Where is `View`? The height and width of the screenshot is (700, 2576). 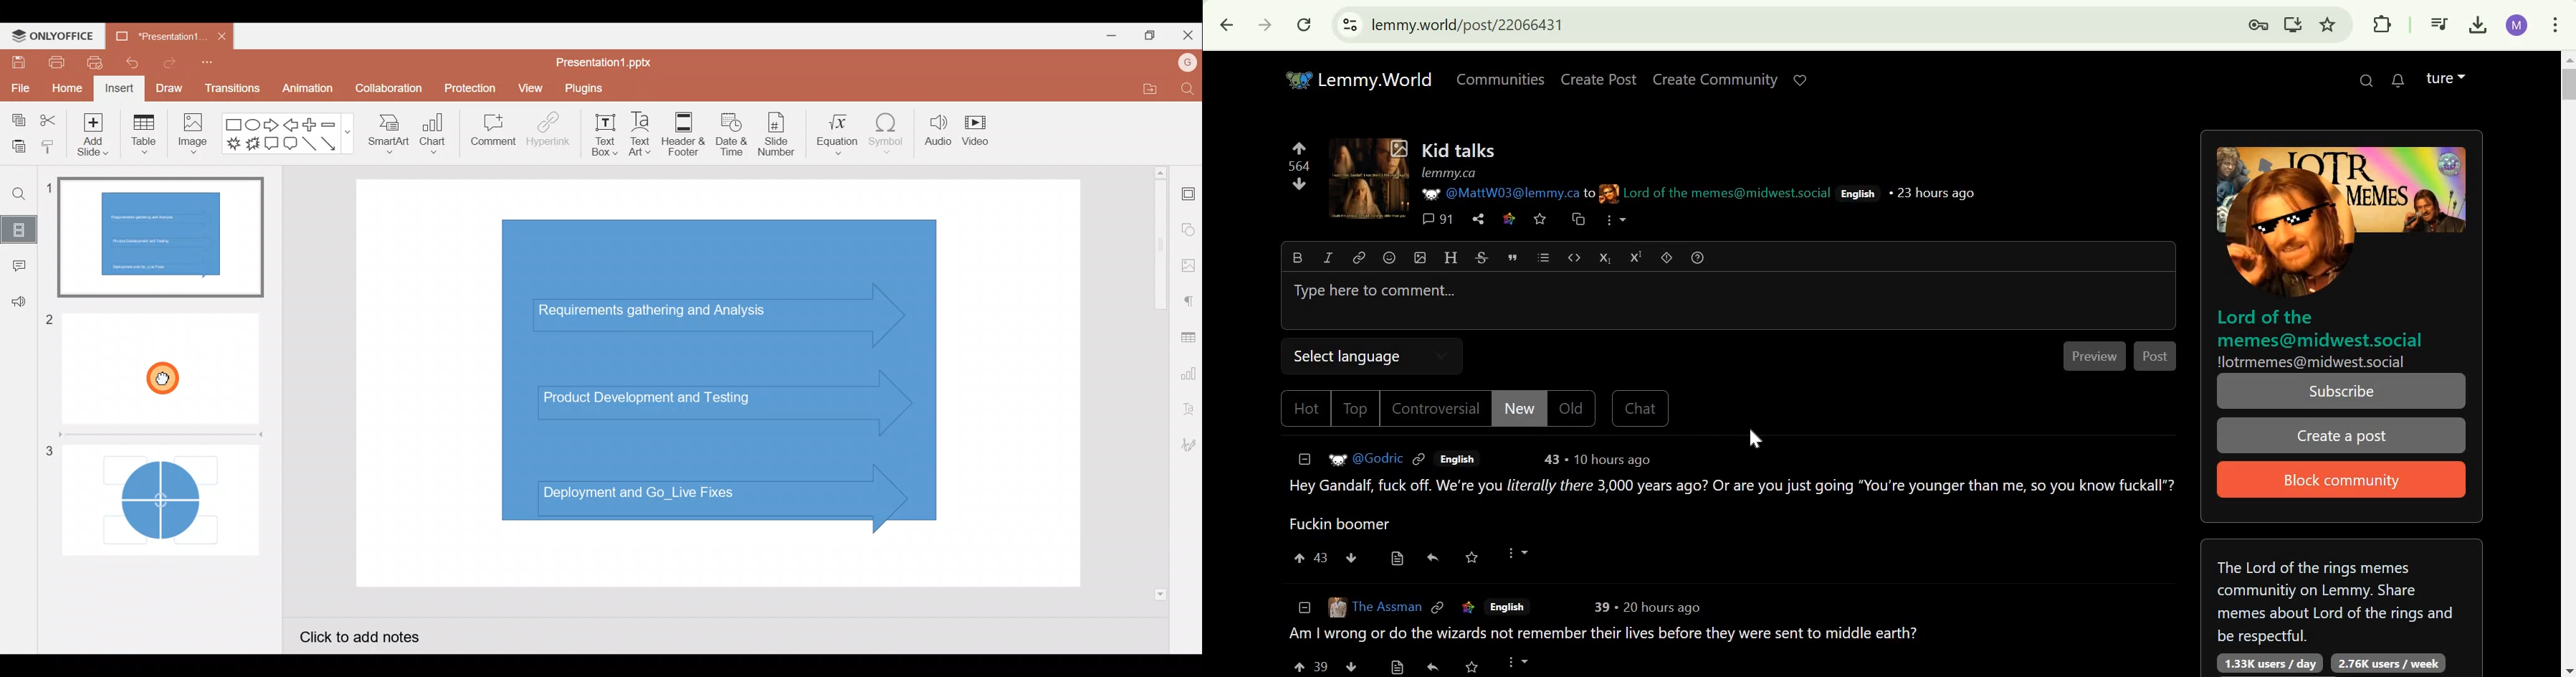
View is located at coordinates (530, 90).